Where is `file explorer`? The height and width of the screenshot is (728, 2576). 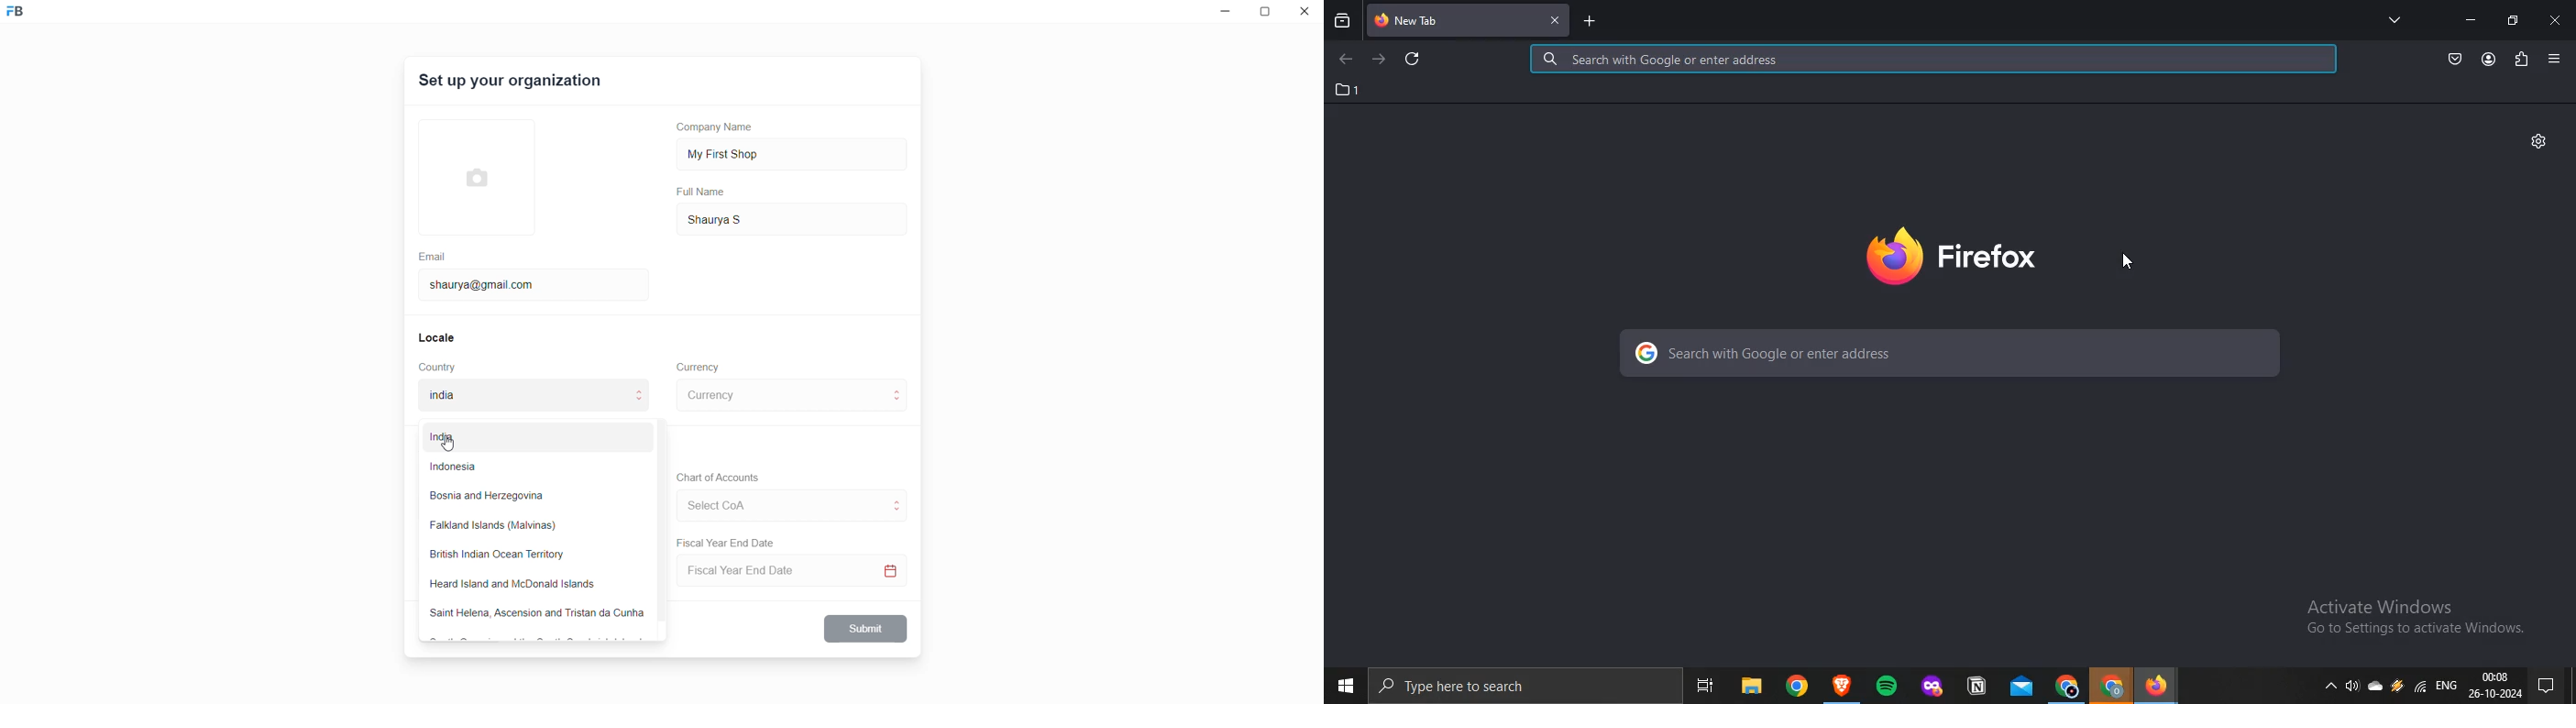
file explorer is located at coordinates (1749, 682).